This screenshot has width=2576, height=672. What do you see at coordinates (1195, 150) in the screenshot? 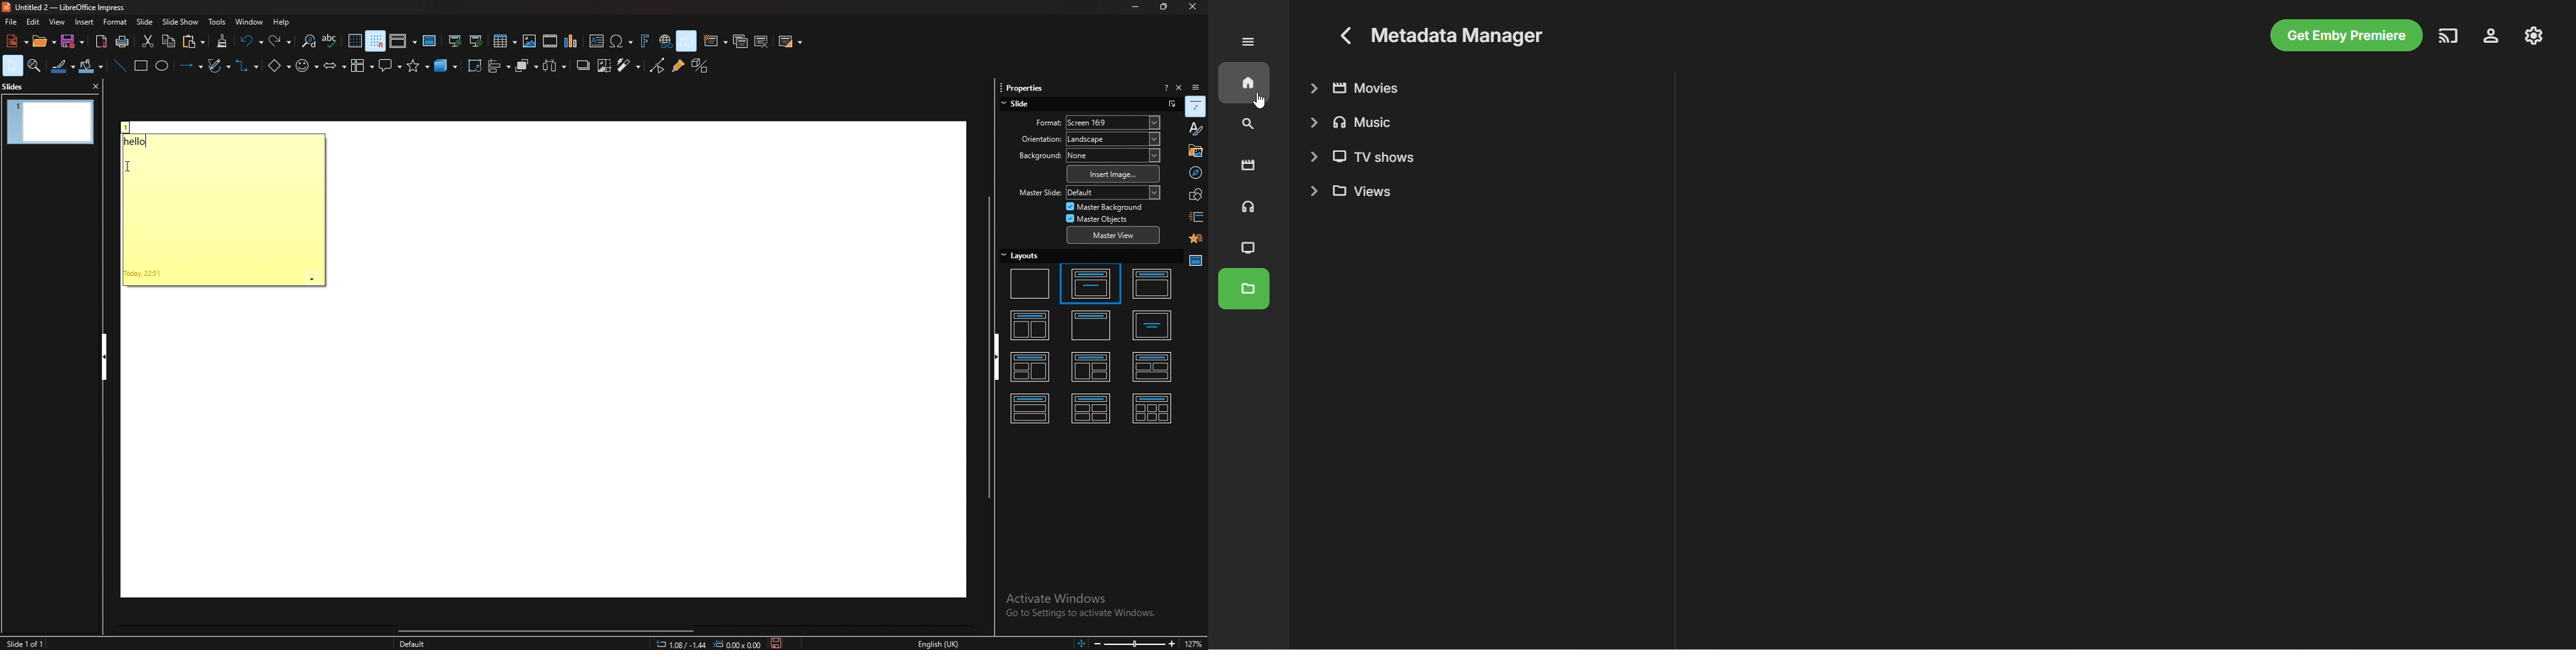
I see `gallery` at bounding box center [1195, 150].